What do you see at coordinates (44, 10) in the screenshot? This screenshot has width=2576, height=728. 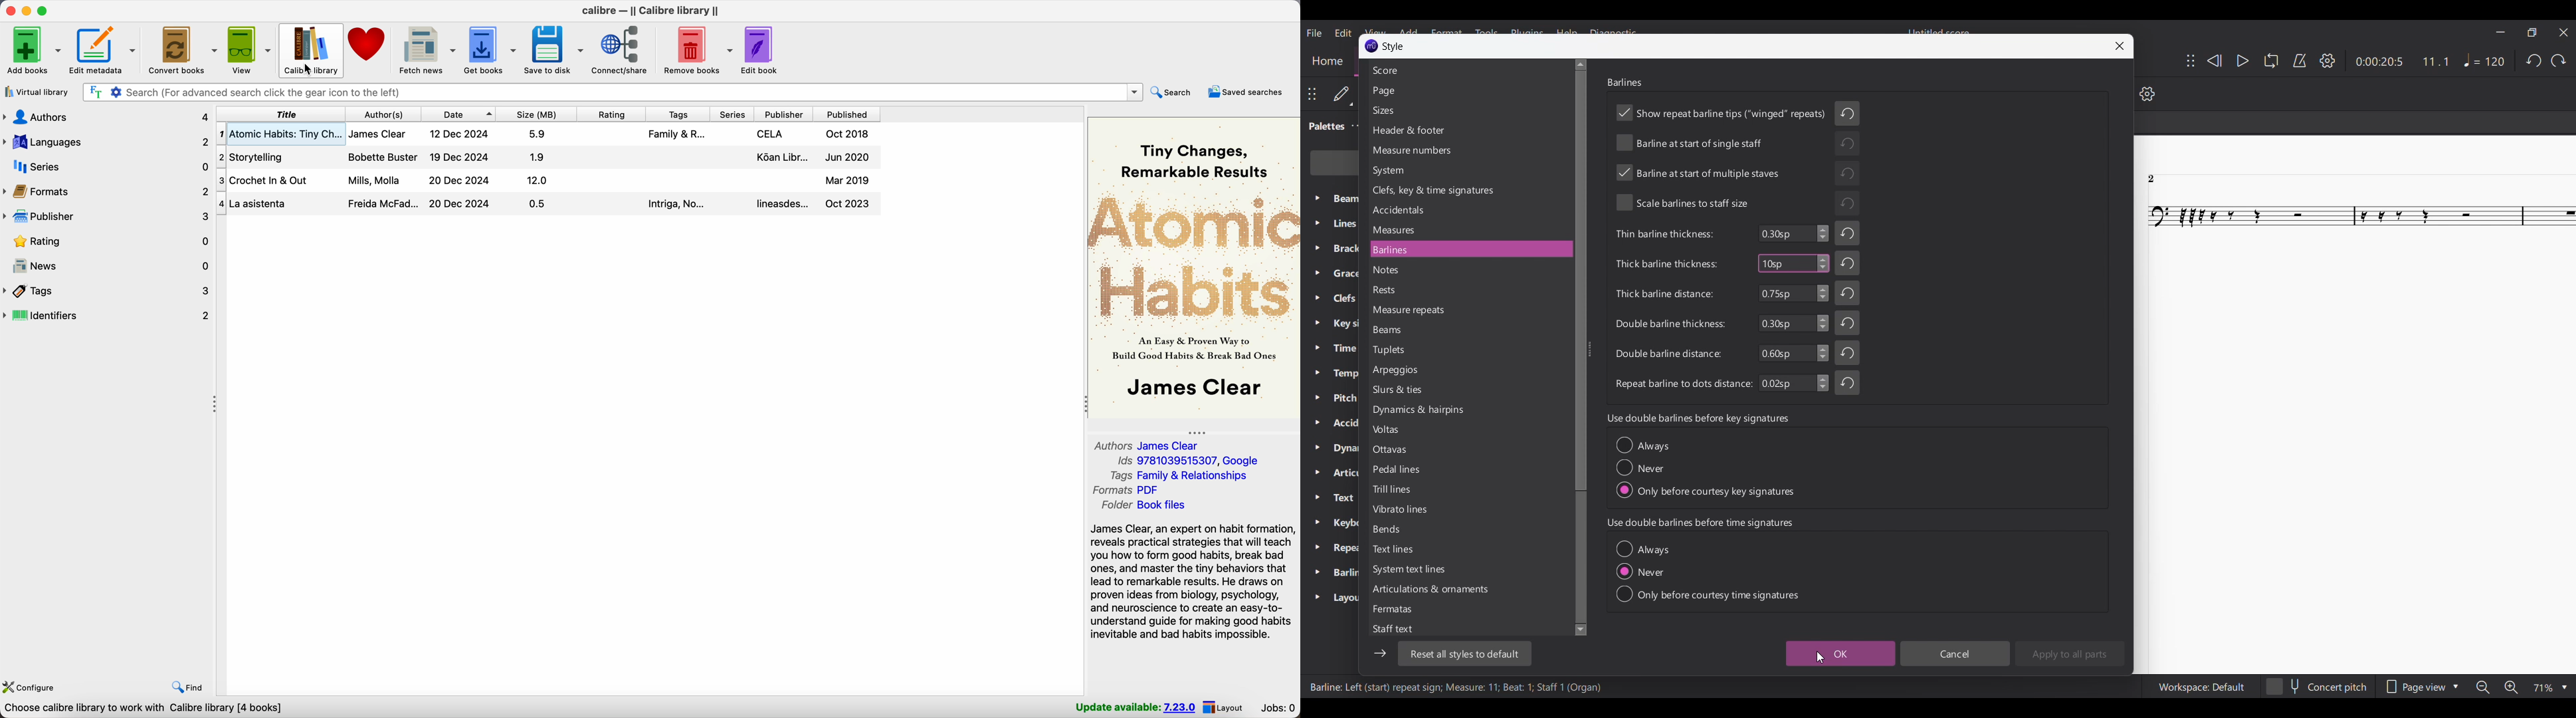 I see `maximize Calibre` at bounding box center [44, 10].